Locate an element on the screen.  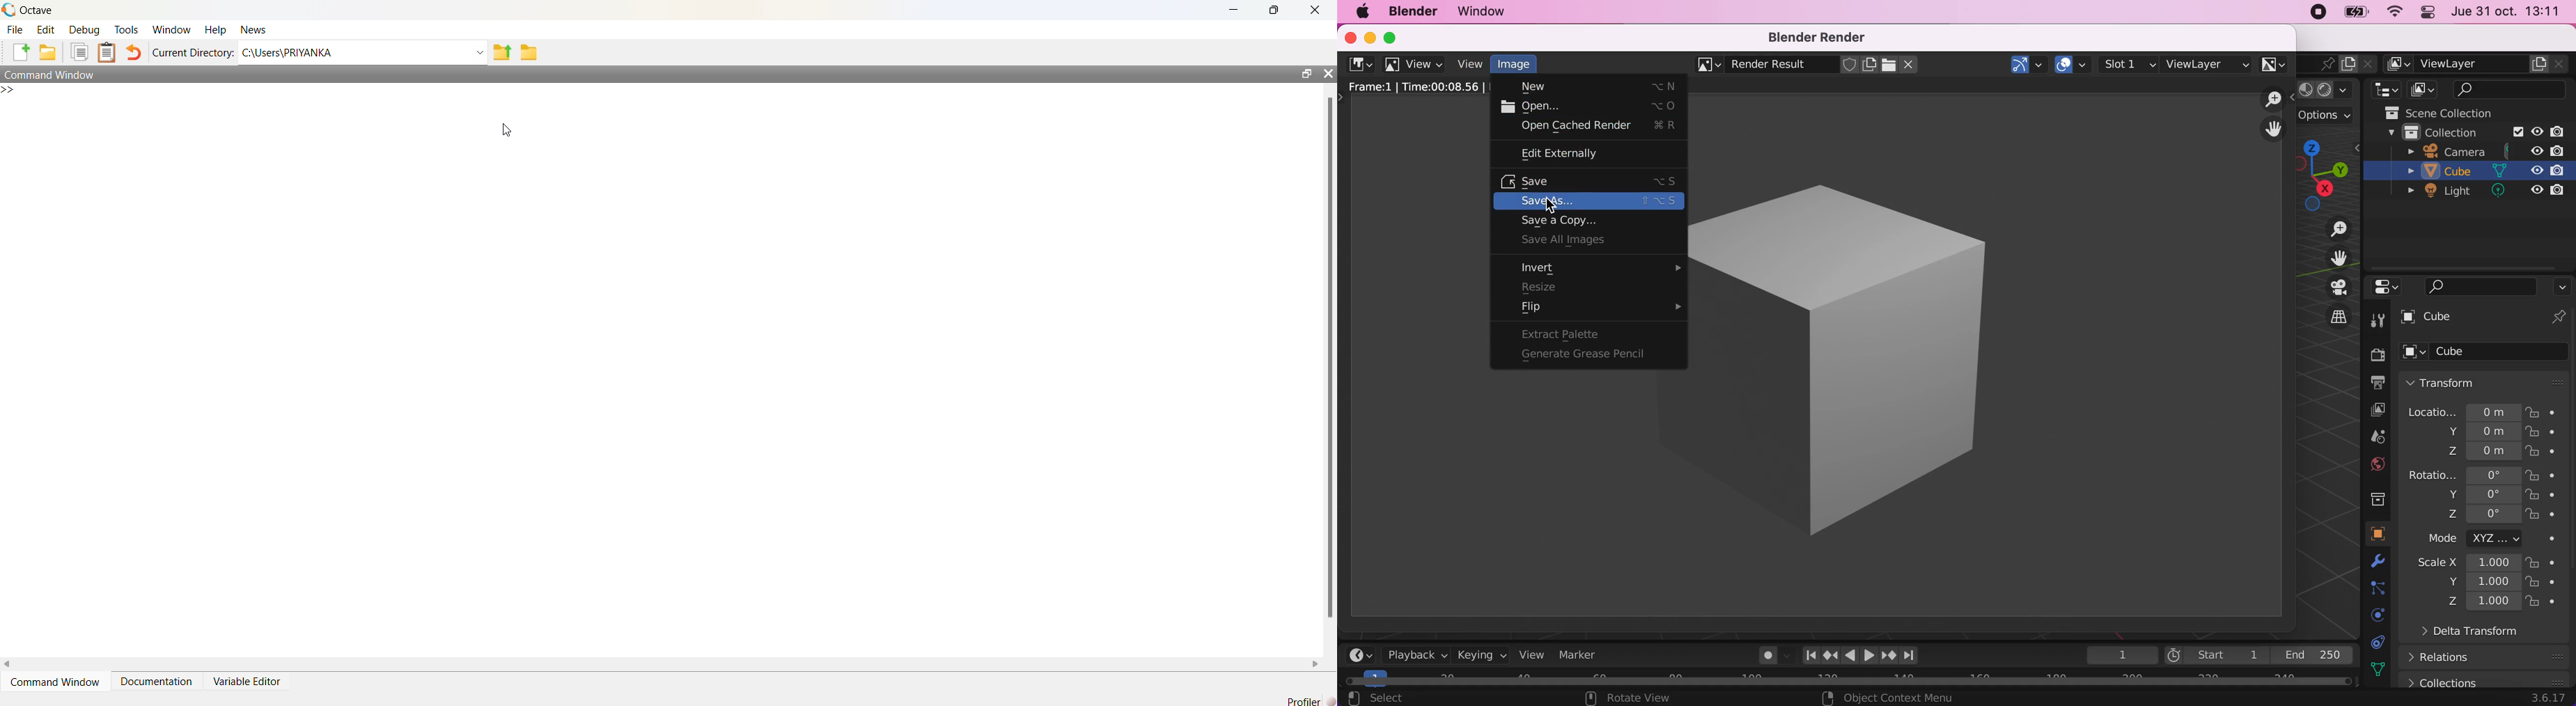
lock is located at coordinates (2543, 434).